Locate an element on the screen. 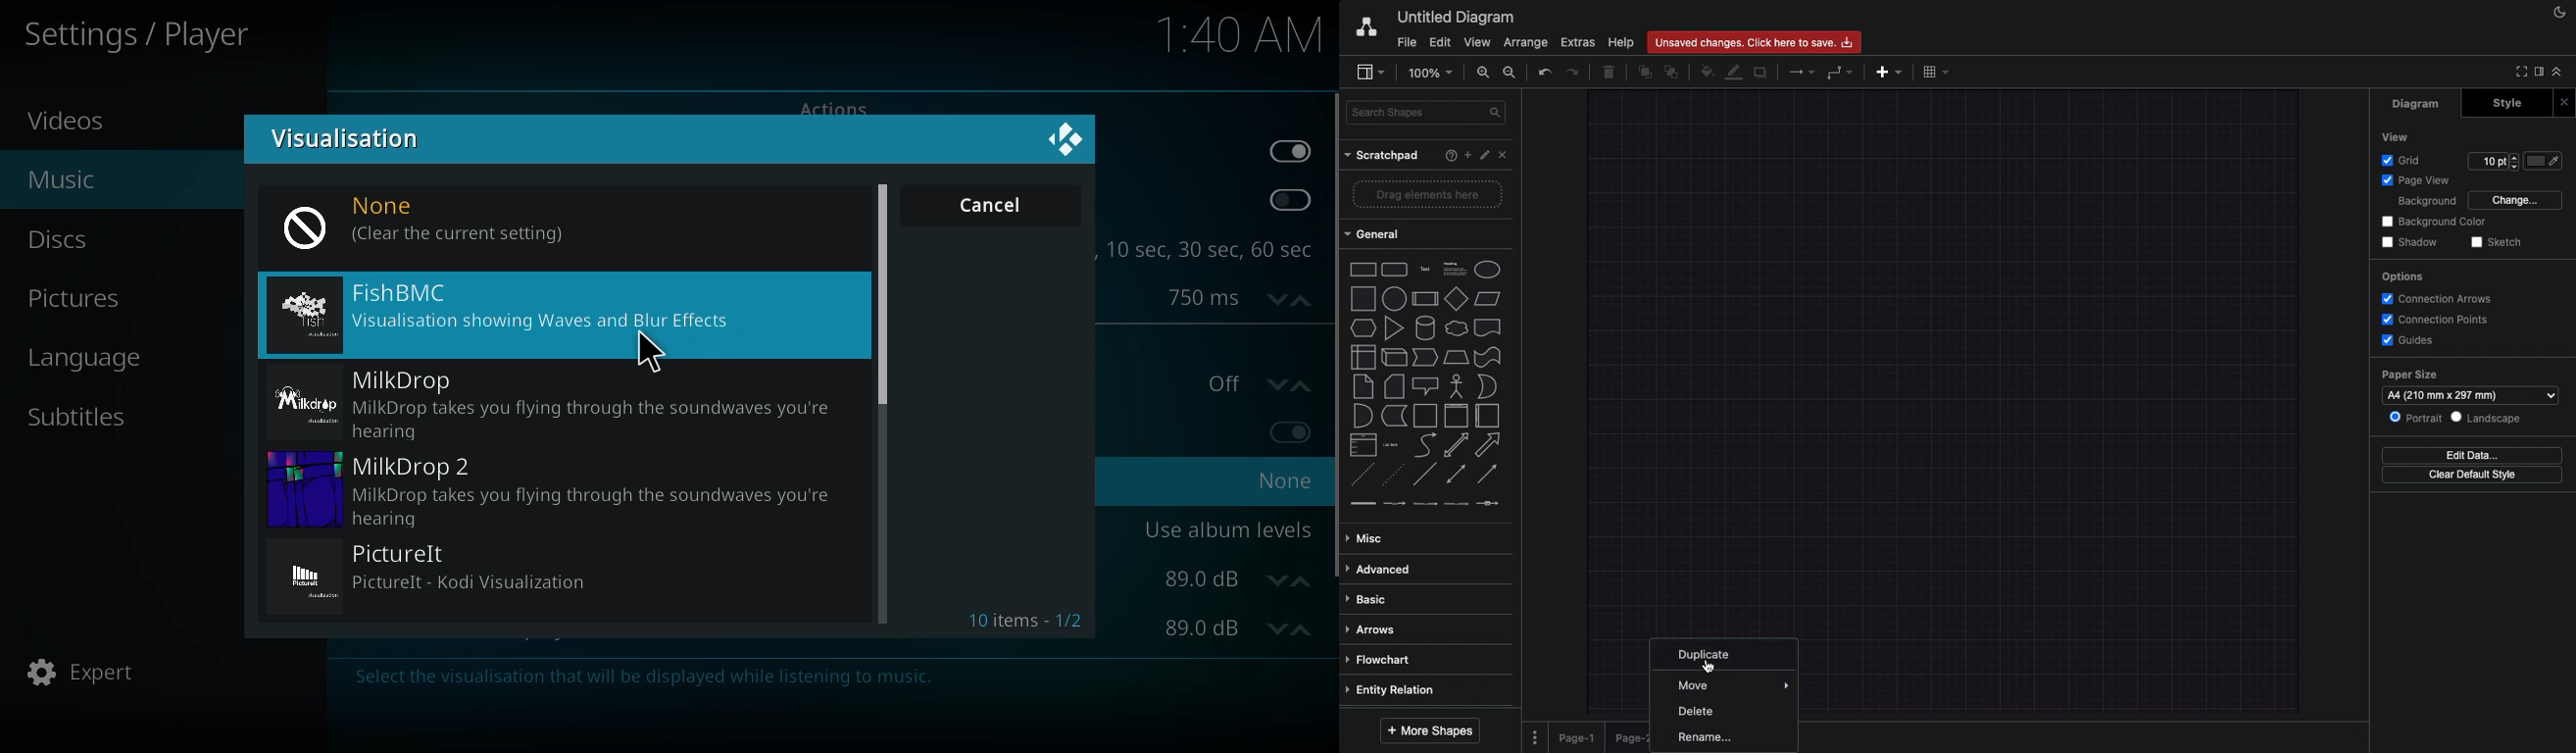 The image size is (2576, 756). scrollbar  is located at coordinates (884, 289).